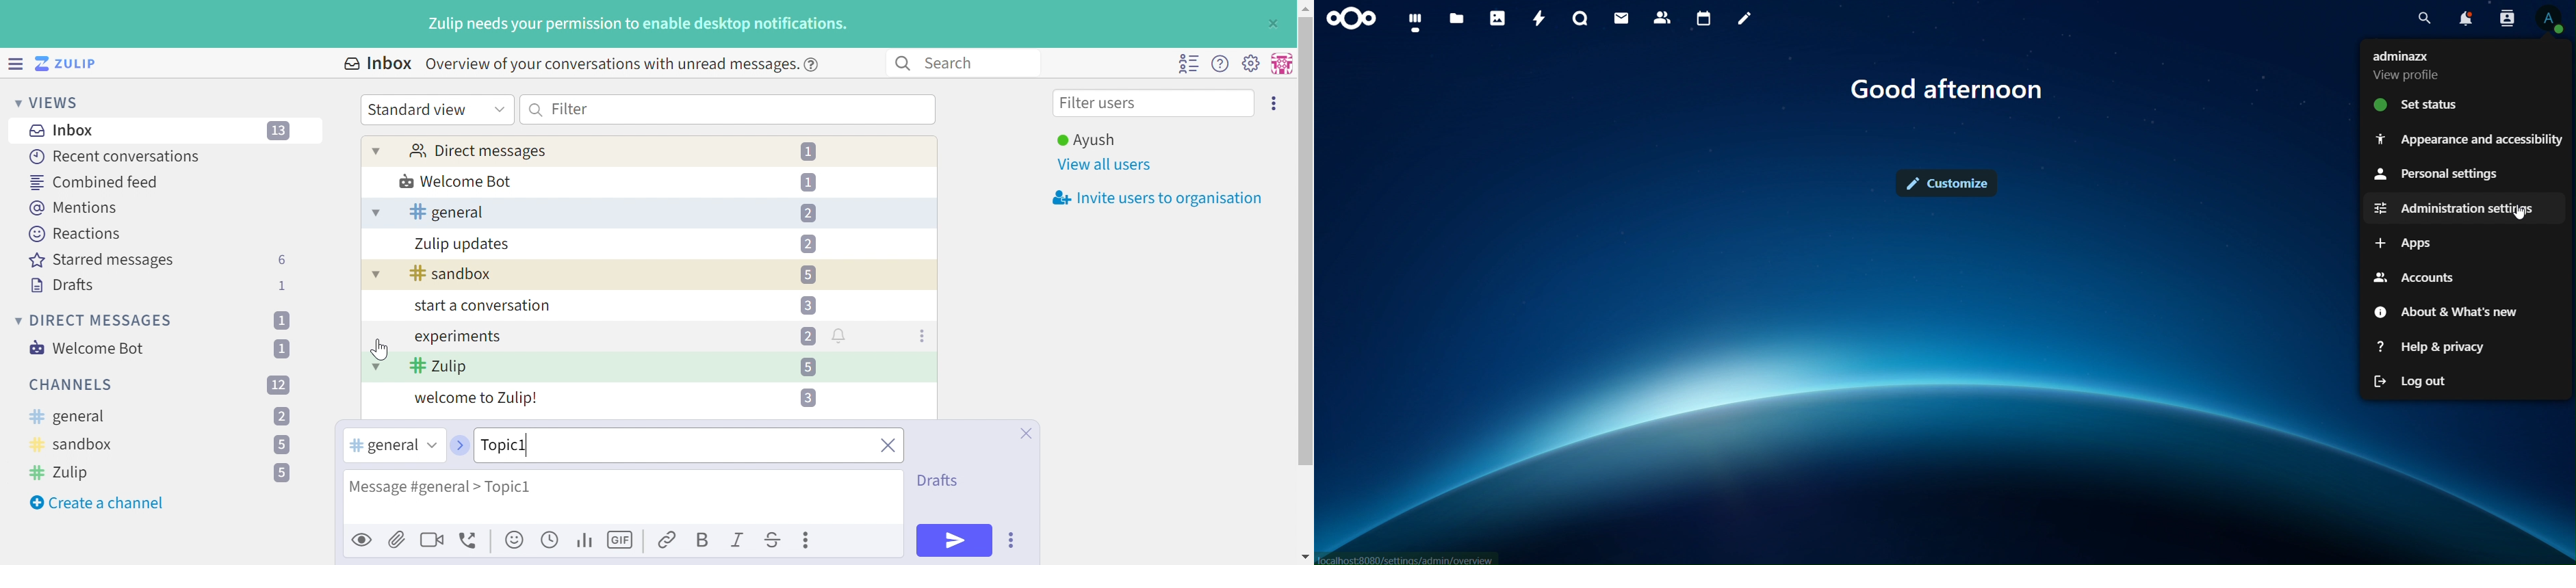 The image size is (2576, 588). Describe the element at coordinates (2415, 65) in the screenshot. I see `adminazx View profile` at that location.